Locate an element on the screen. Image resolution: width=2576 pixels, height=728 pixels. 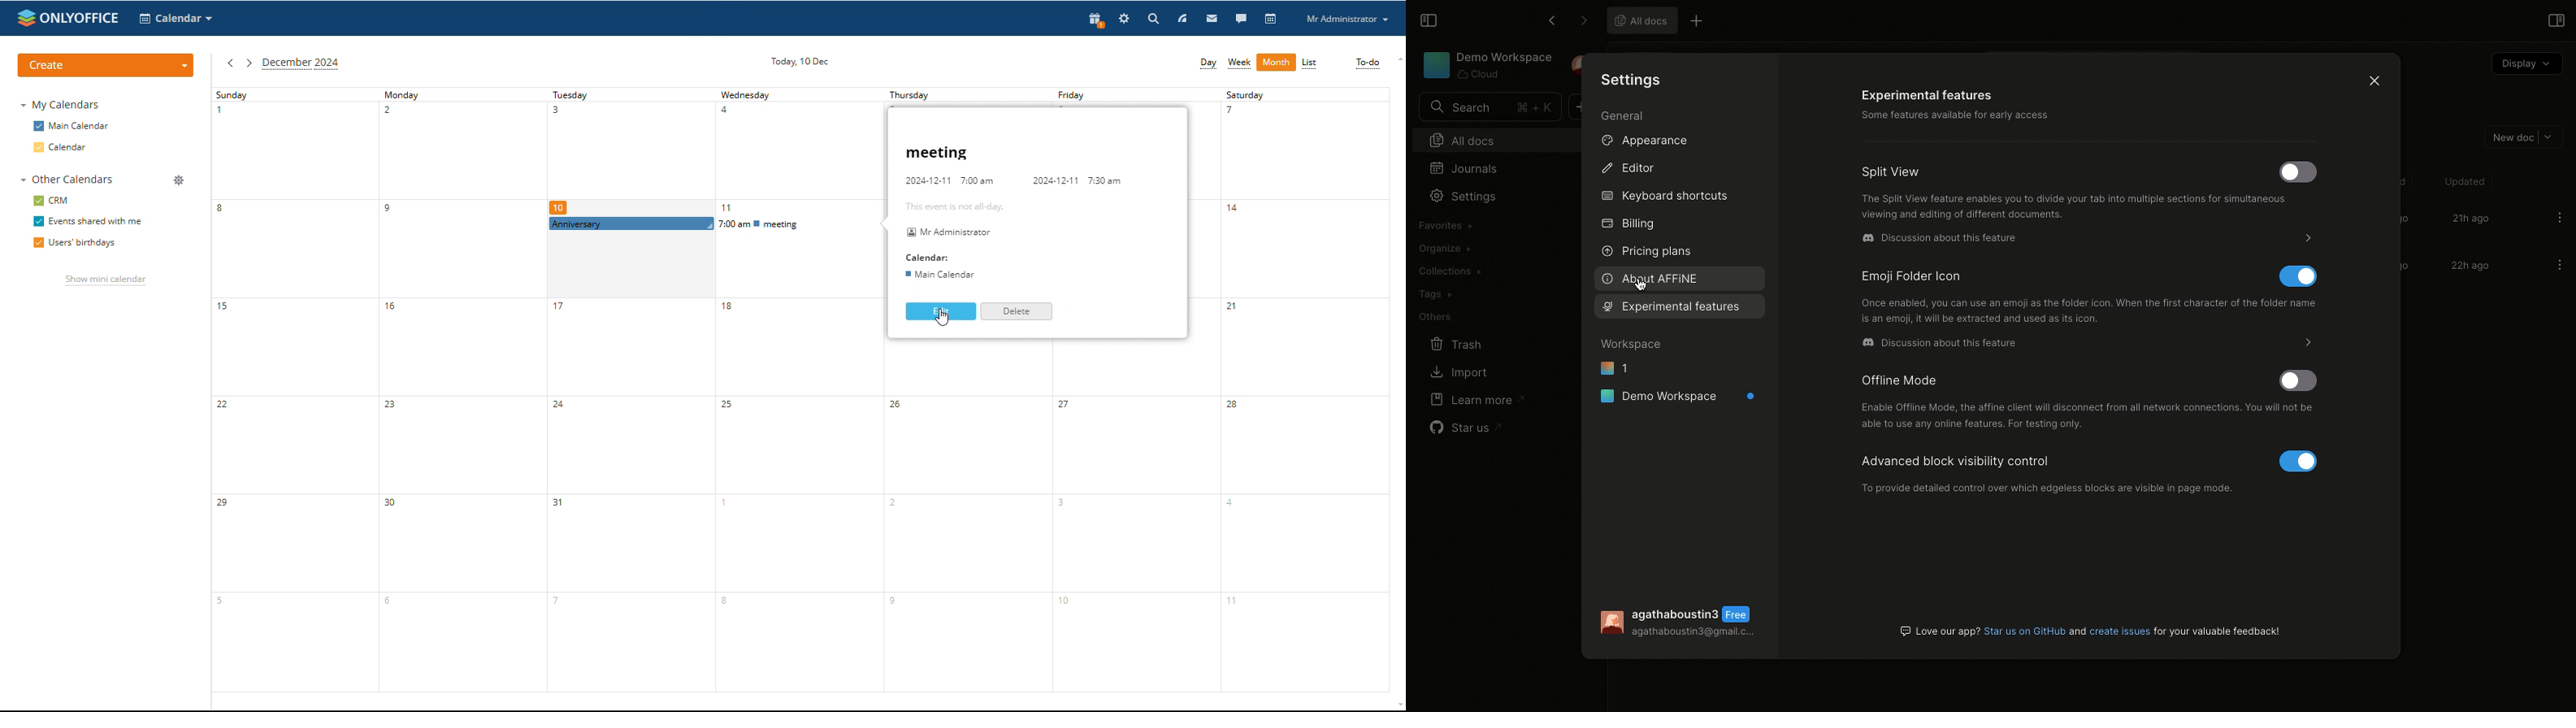
profile is located at coordinates (1347, 19).